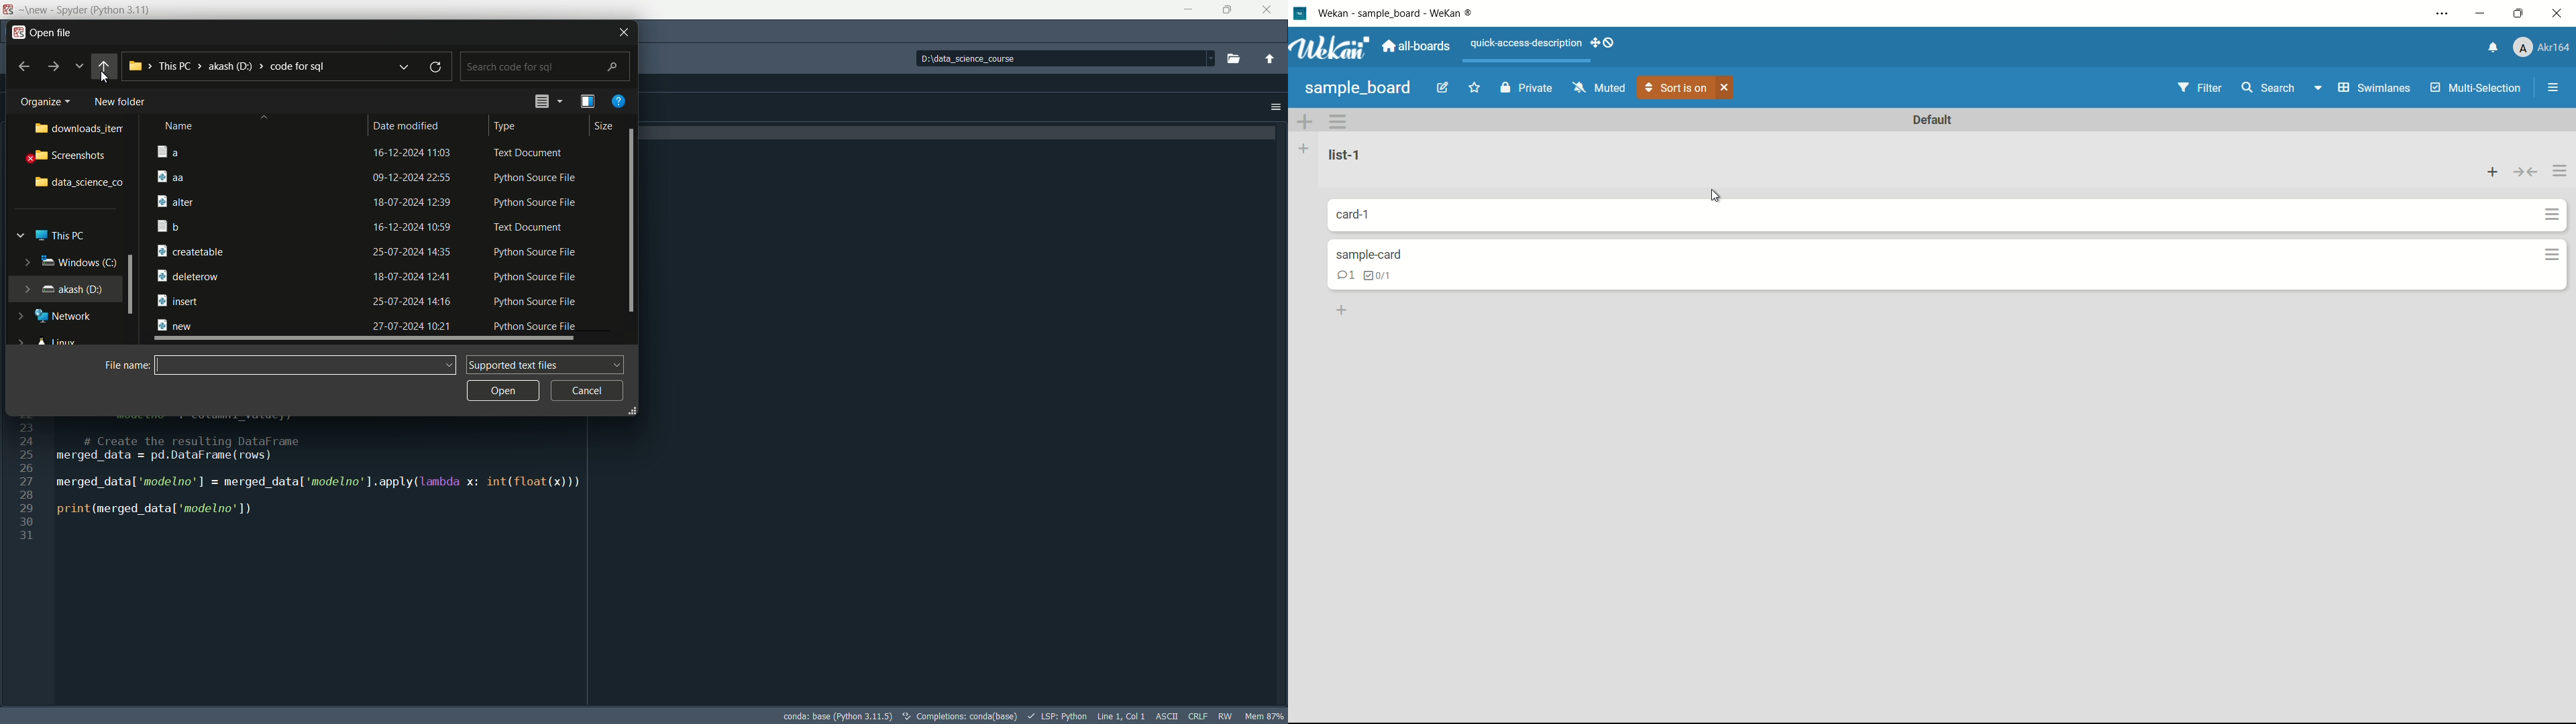 The height and width of the screenshot is (728, 2576). Describe the element at coordinates (179, 152) in the screenshot. I see `a` at that location.